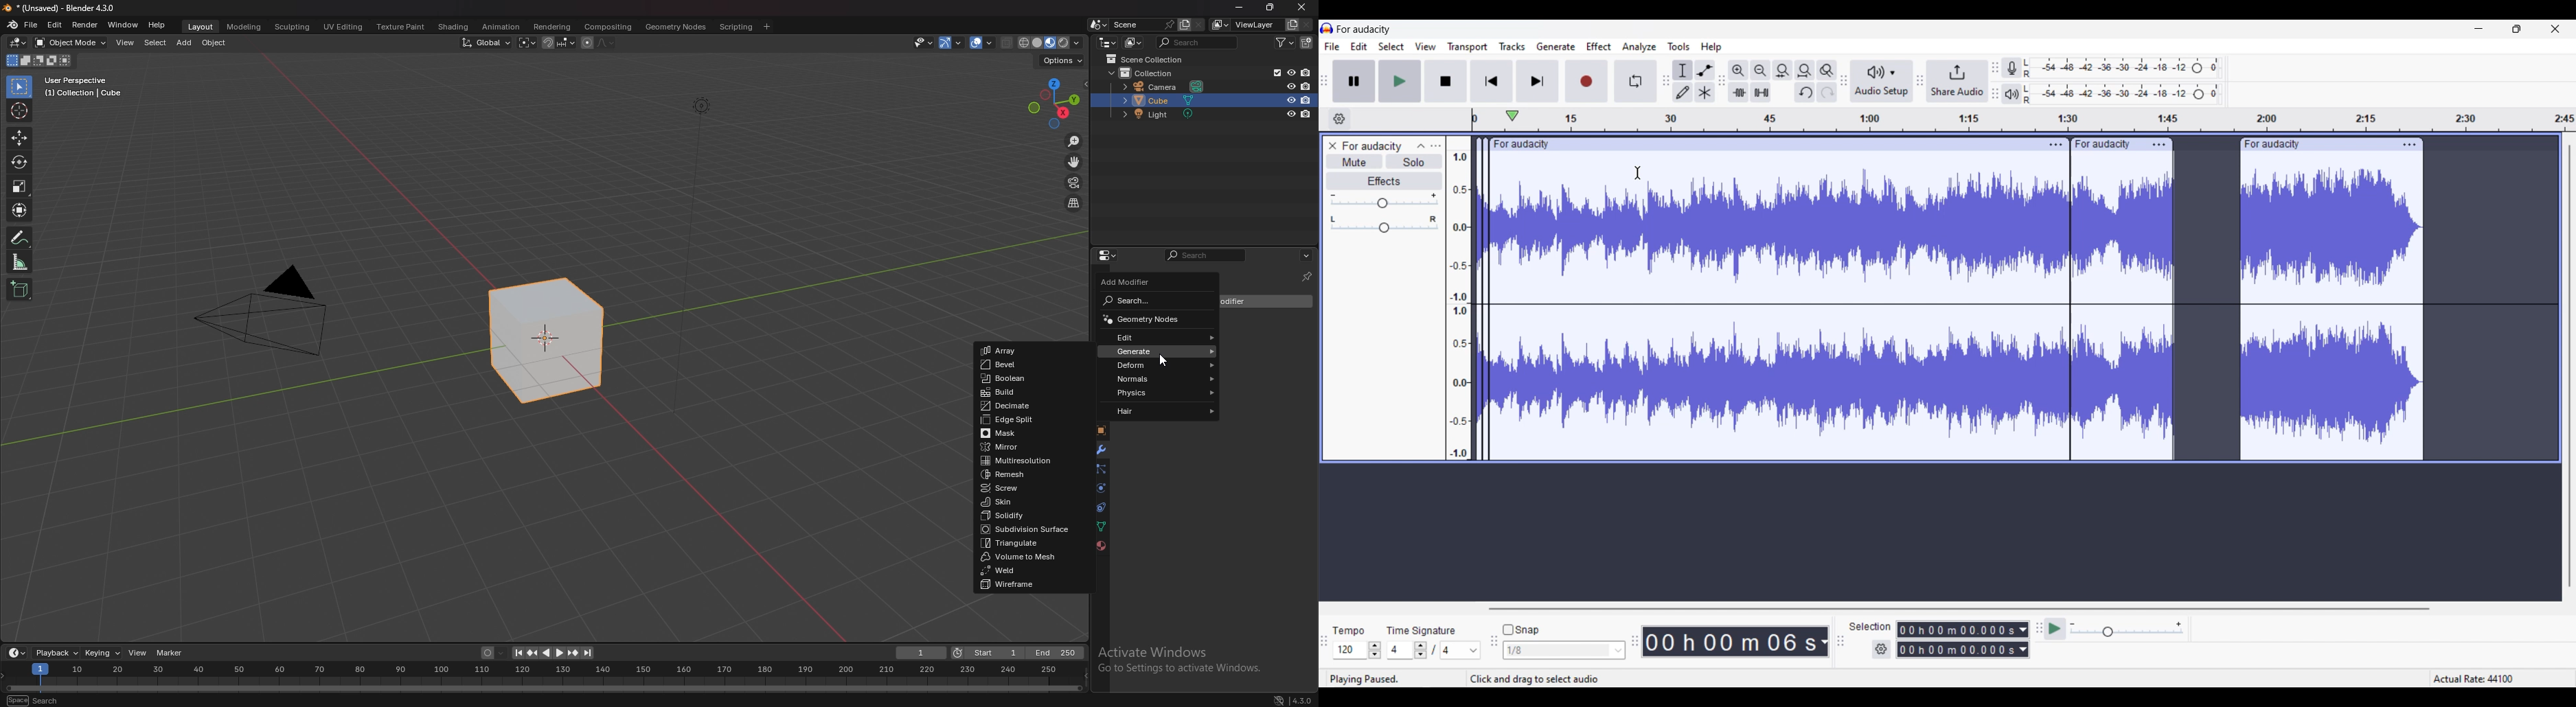 The width and height of the screenshot is (2576, 728). Describe the element at coordinates (1306, 86) in the screenshot. I see `disable in renders` at that location.